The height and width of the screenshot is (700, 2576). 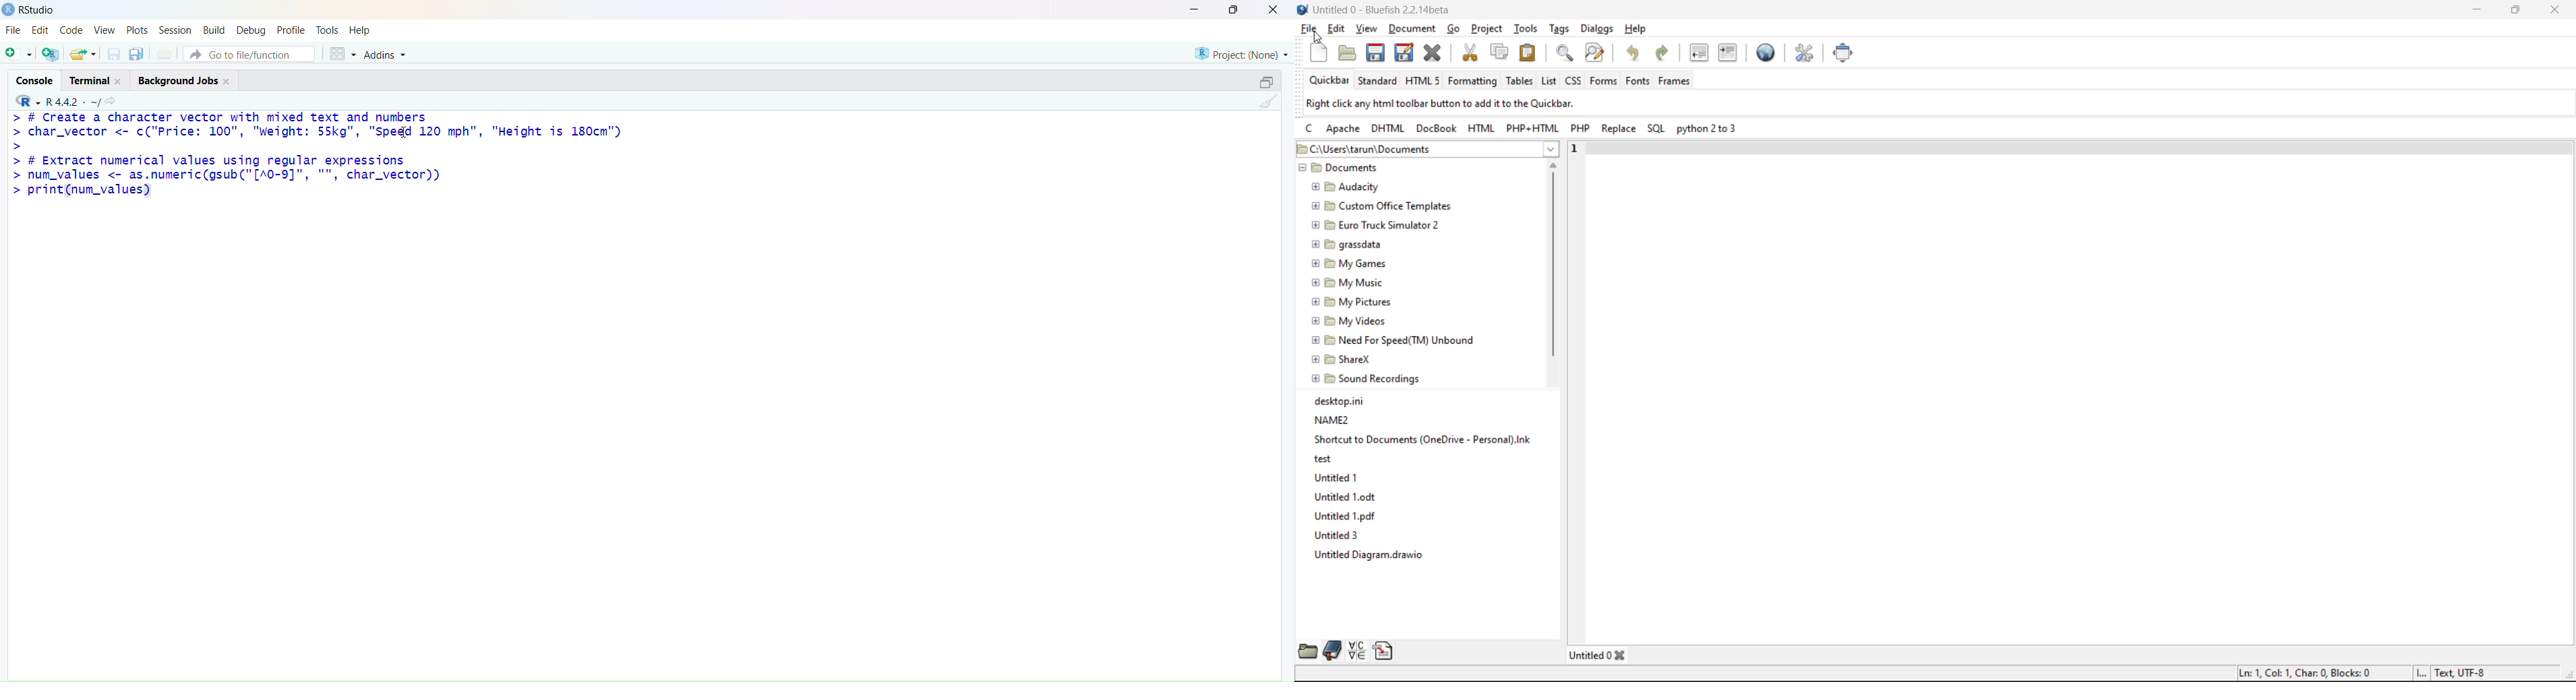 I want to click on cosole, so click(x=35, y=81).